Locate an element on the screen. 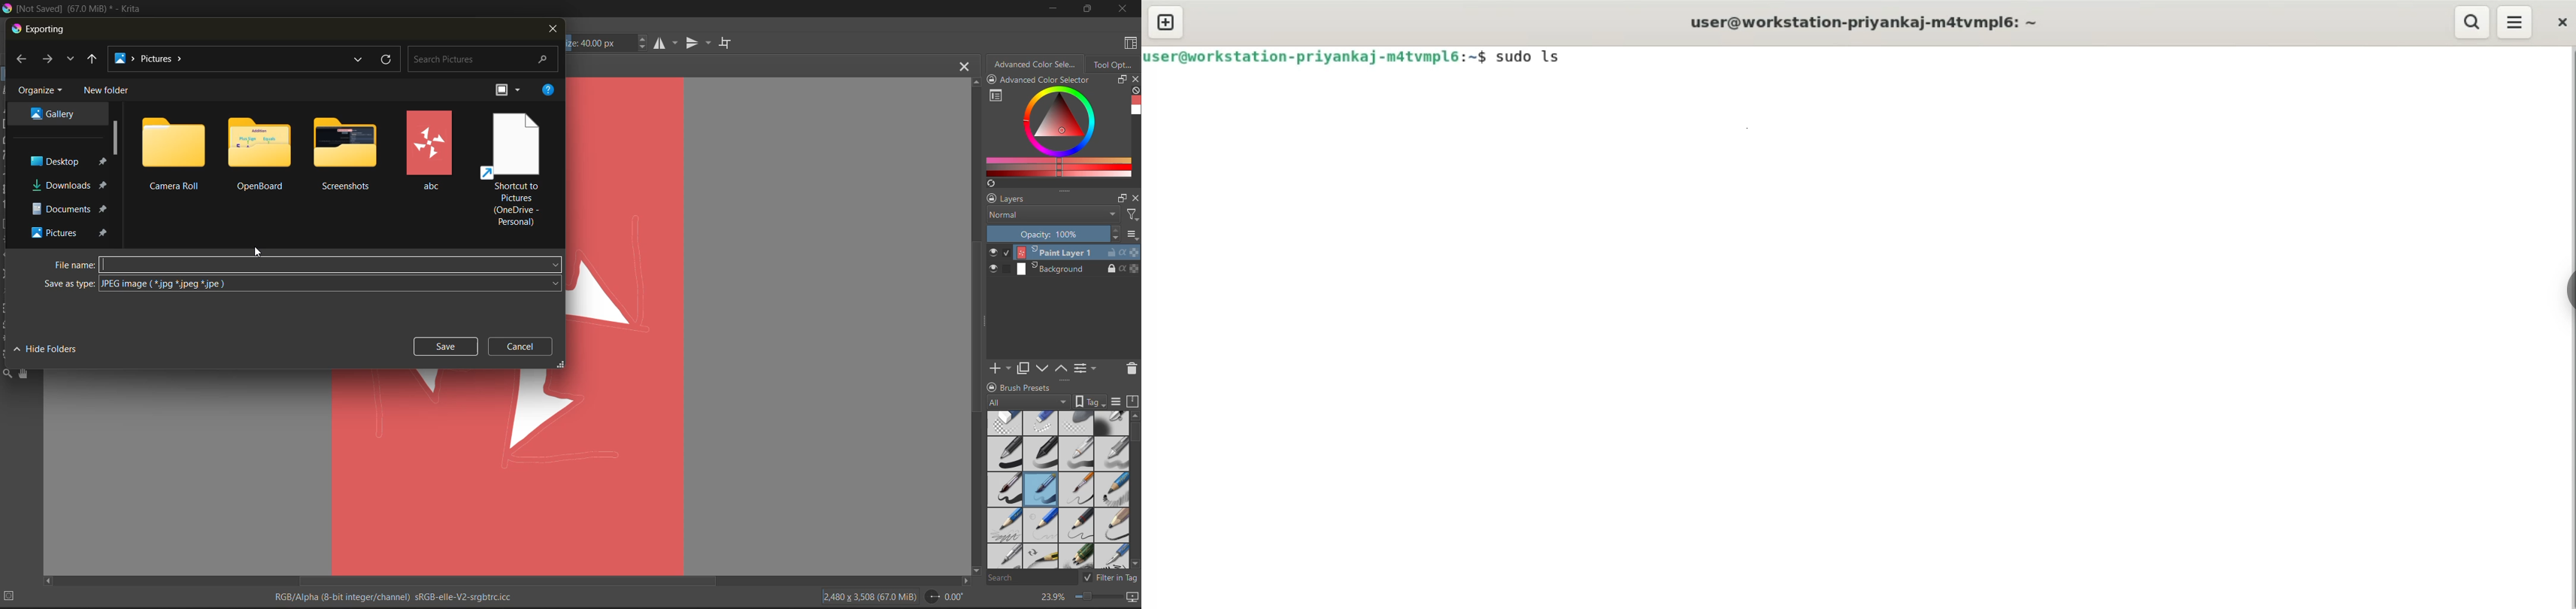 The height and width of the screenshot is (616, 2576). Advanced color selector is located at coordinates (1061, 80).